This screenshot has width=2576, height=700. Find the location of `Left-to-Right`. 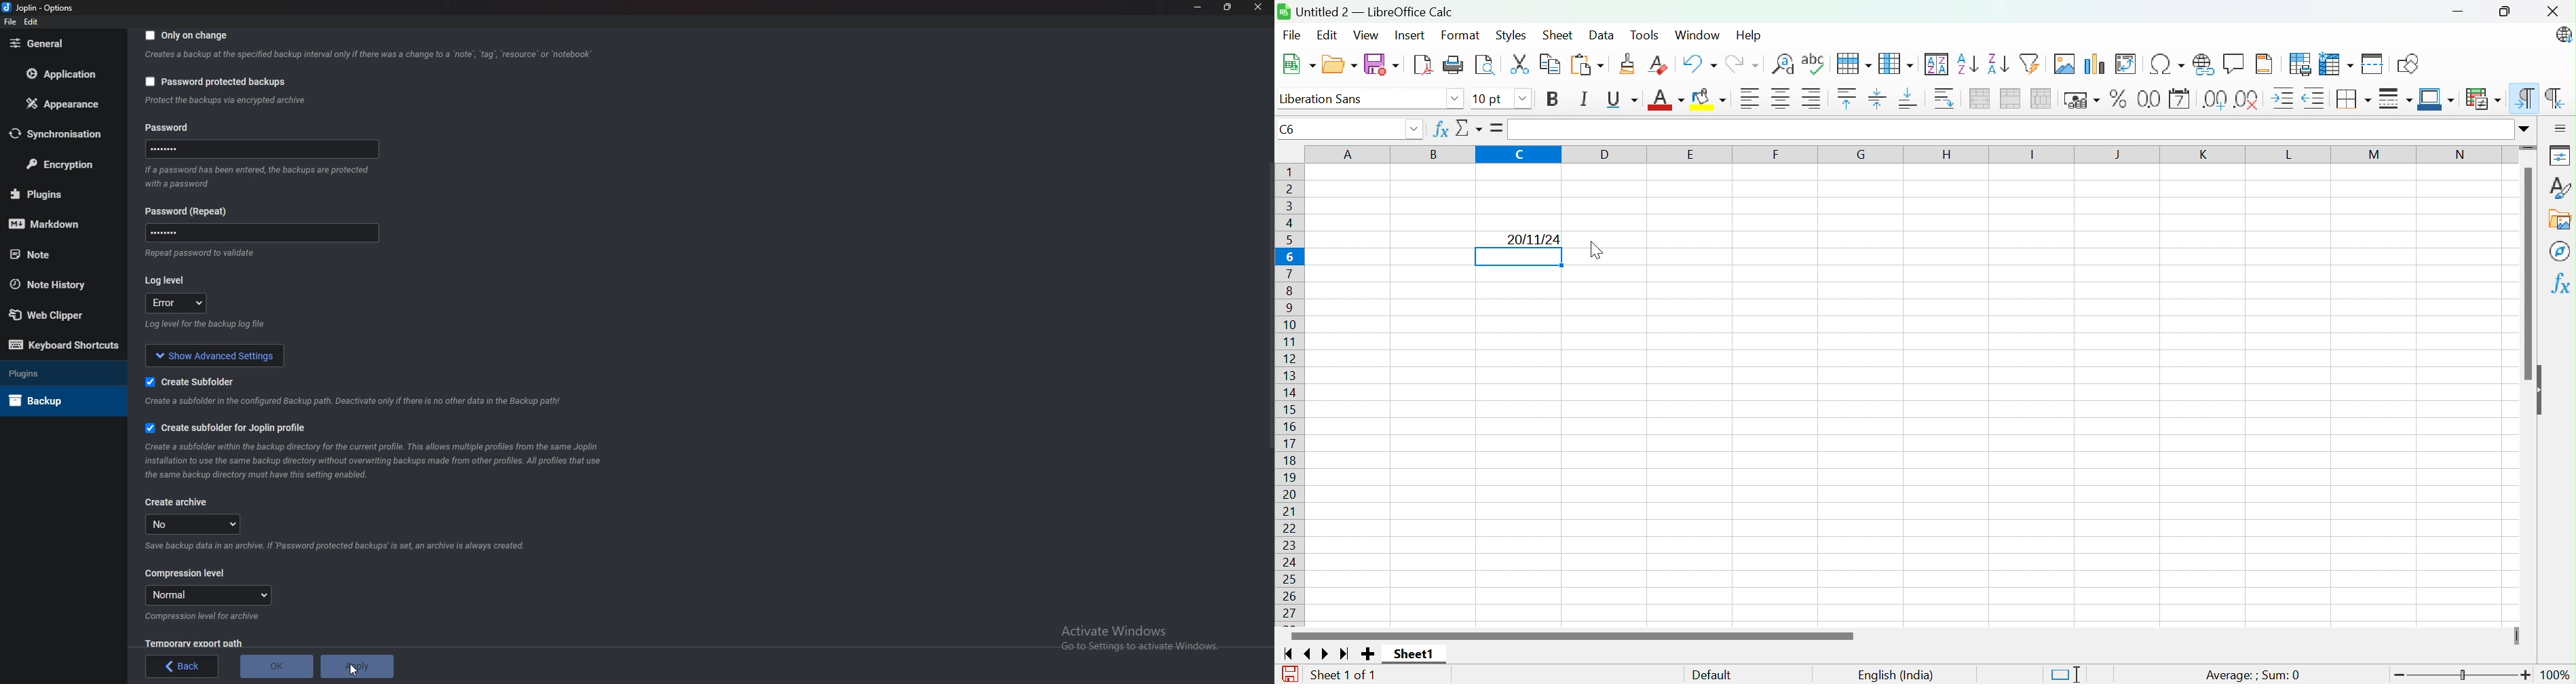

Left-to-Right is located at coordinates (2525, 99).